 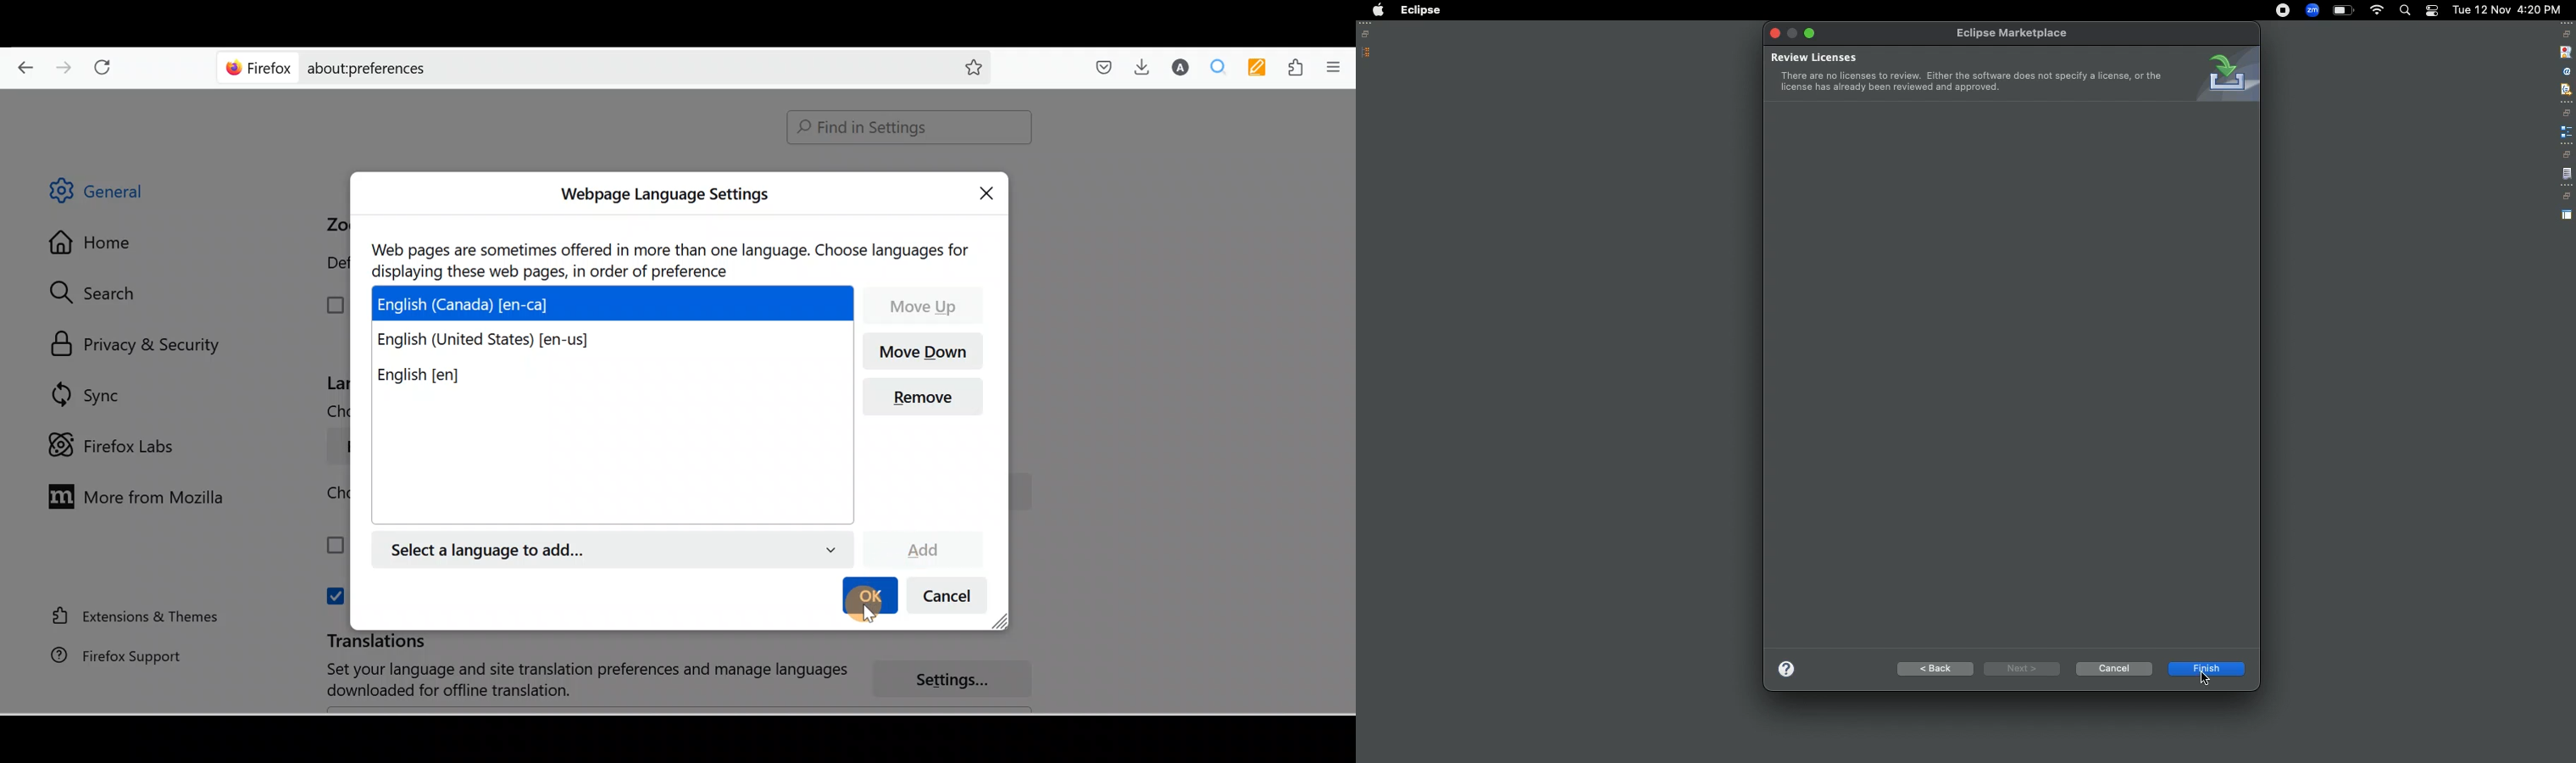 I want to click on Settings, so click(x=960, y=680).